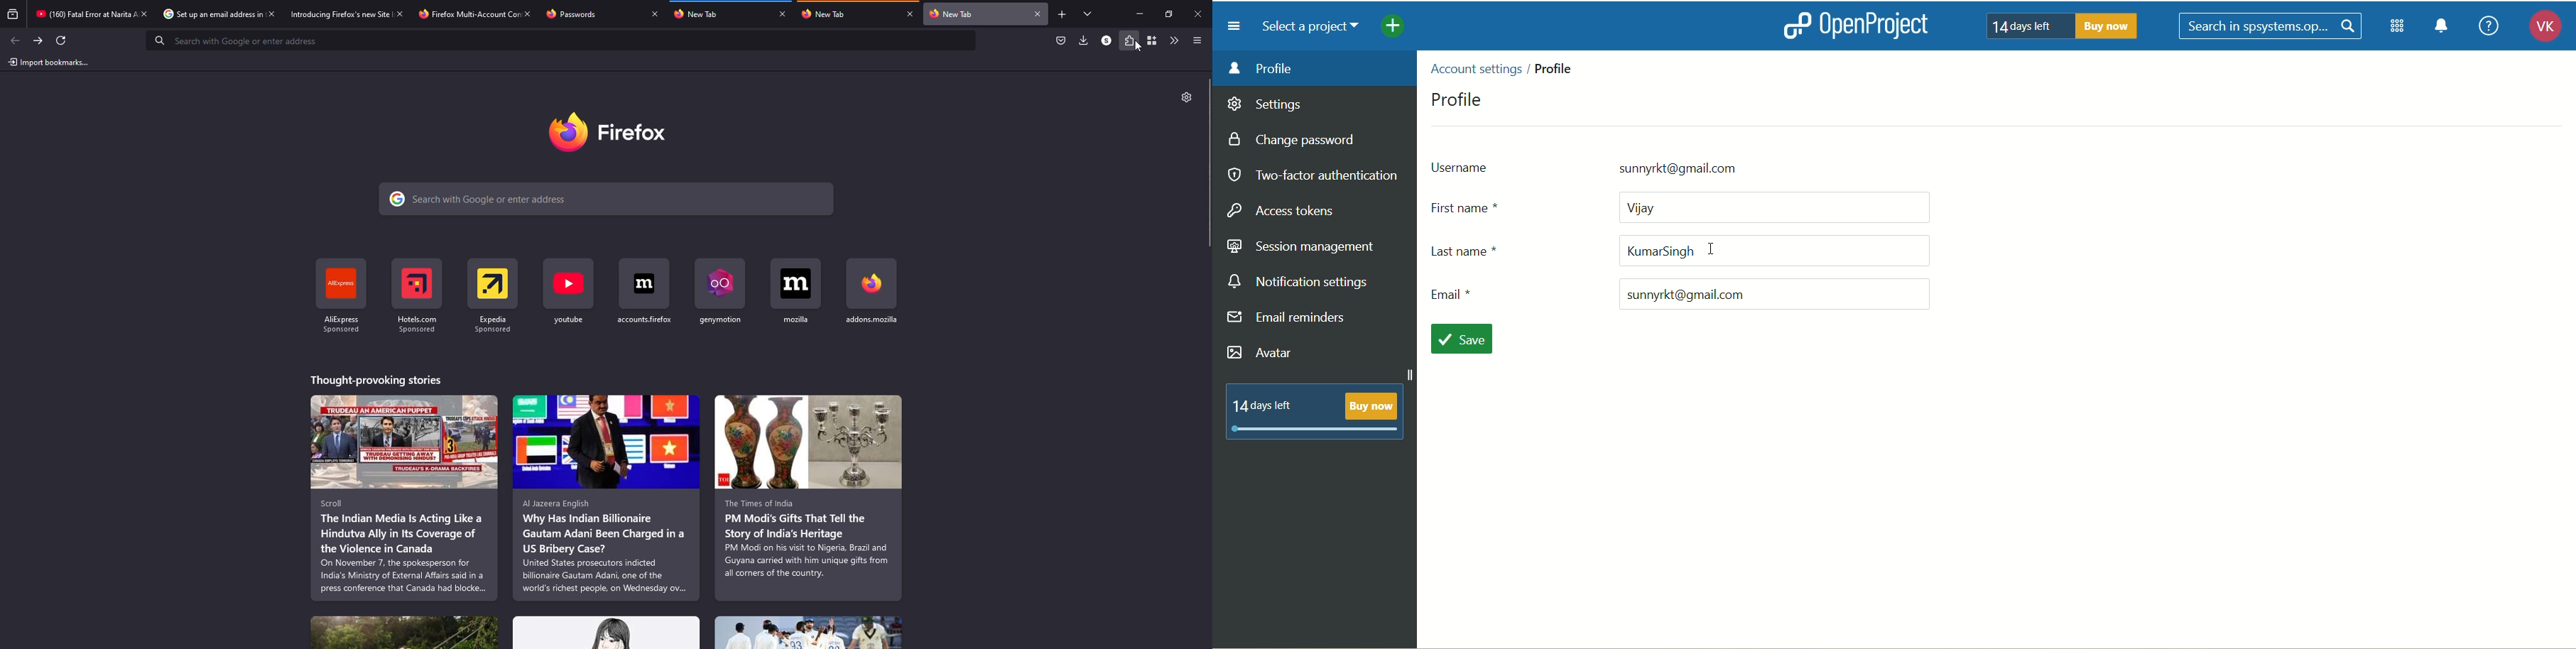 The width and height of the screenshot is (2576, 672). I want to click on stories, so click(605, 497).